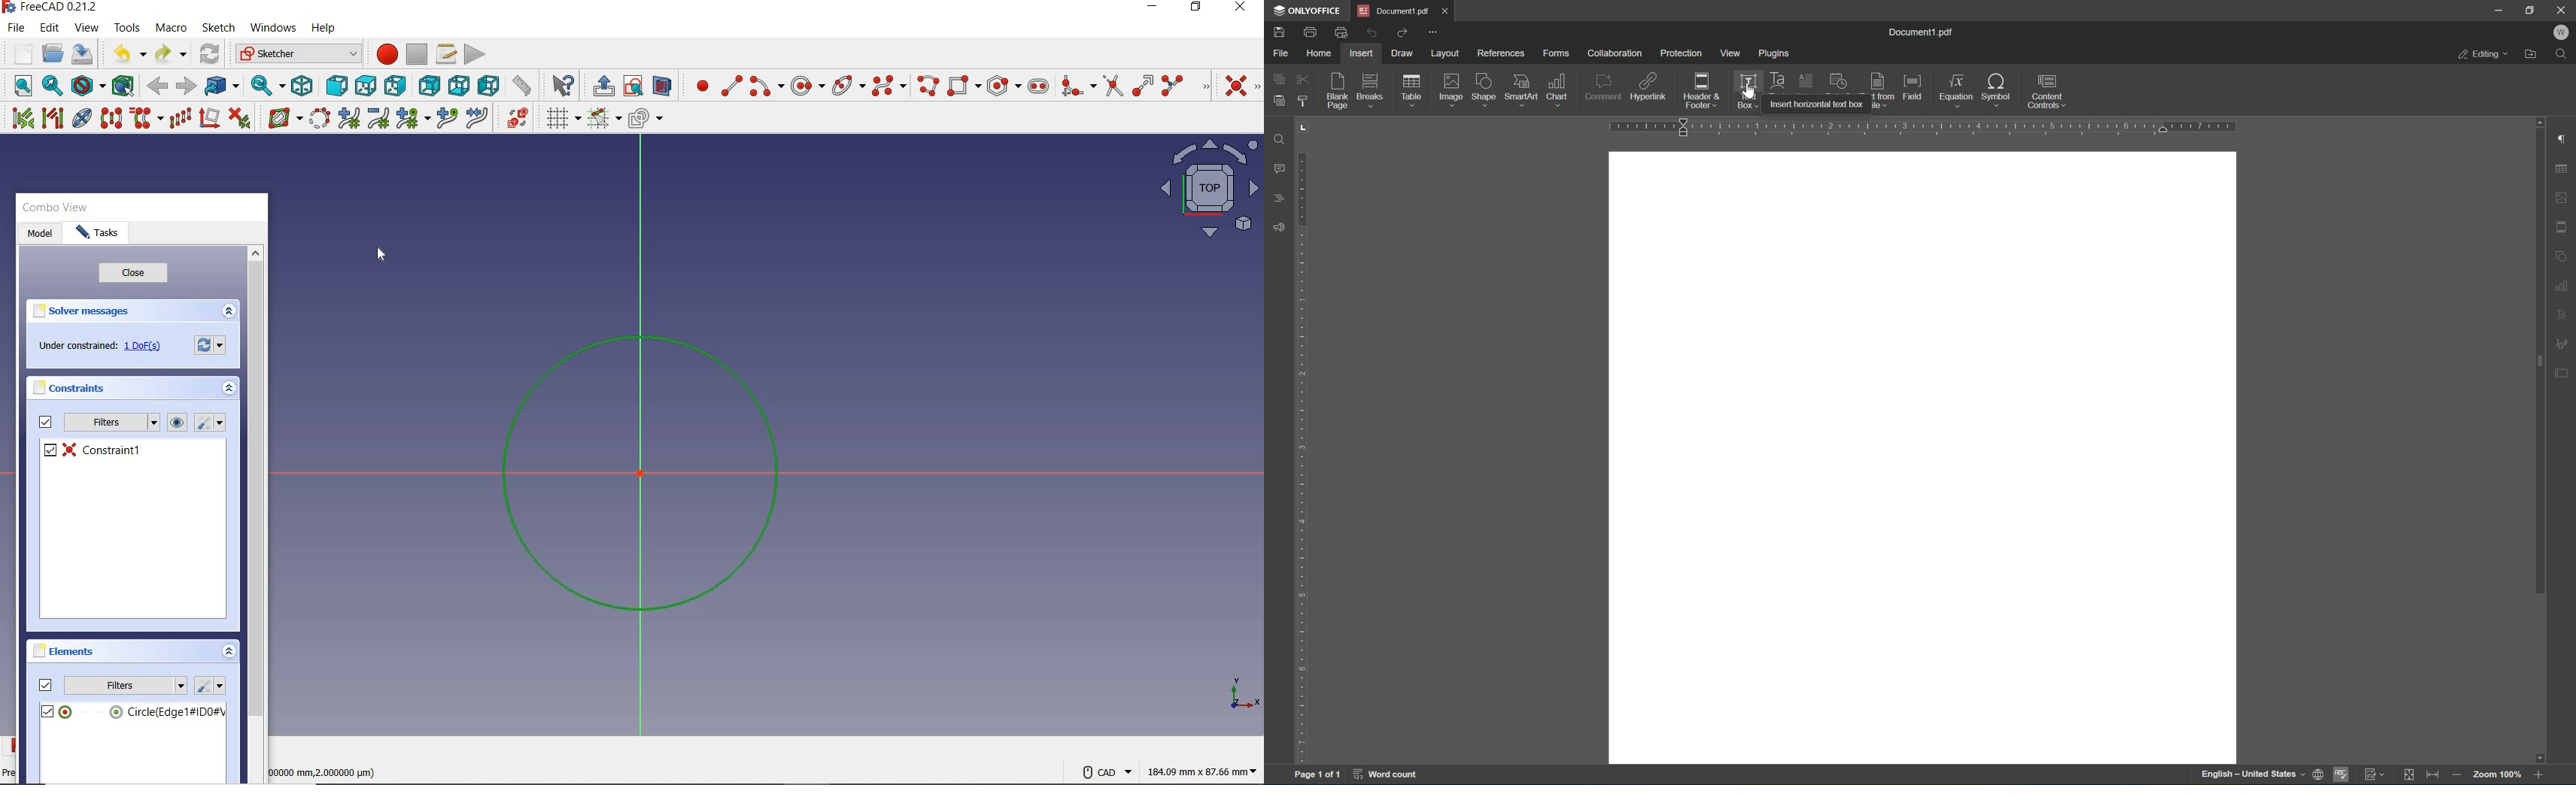 The width and height of the screenshot is (2576, 812). Describe the element at coordinates (127, 29) in the screenshot. I see `tools` at that location.